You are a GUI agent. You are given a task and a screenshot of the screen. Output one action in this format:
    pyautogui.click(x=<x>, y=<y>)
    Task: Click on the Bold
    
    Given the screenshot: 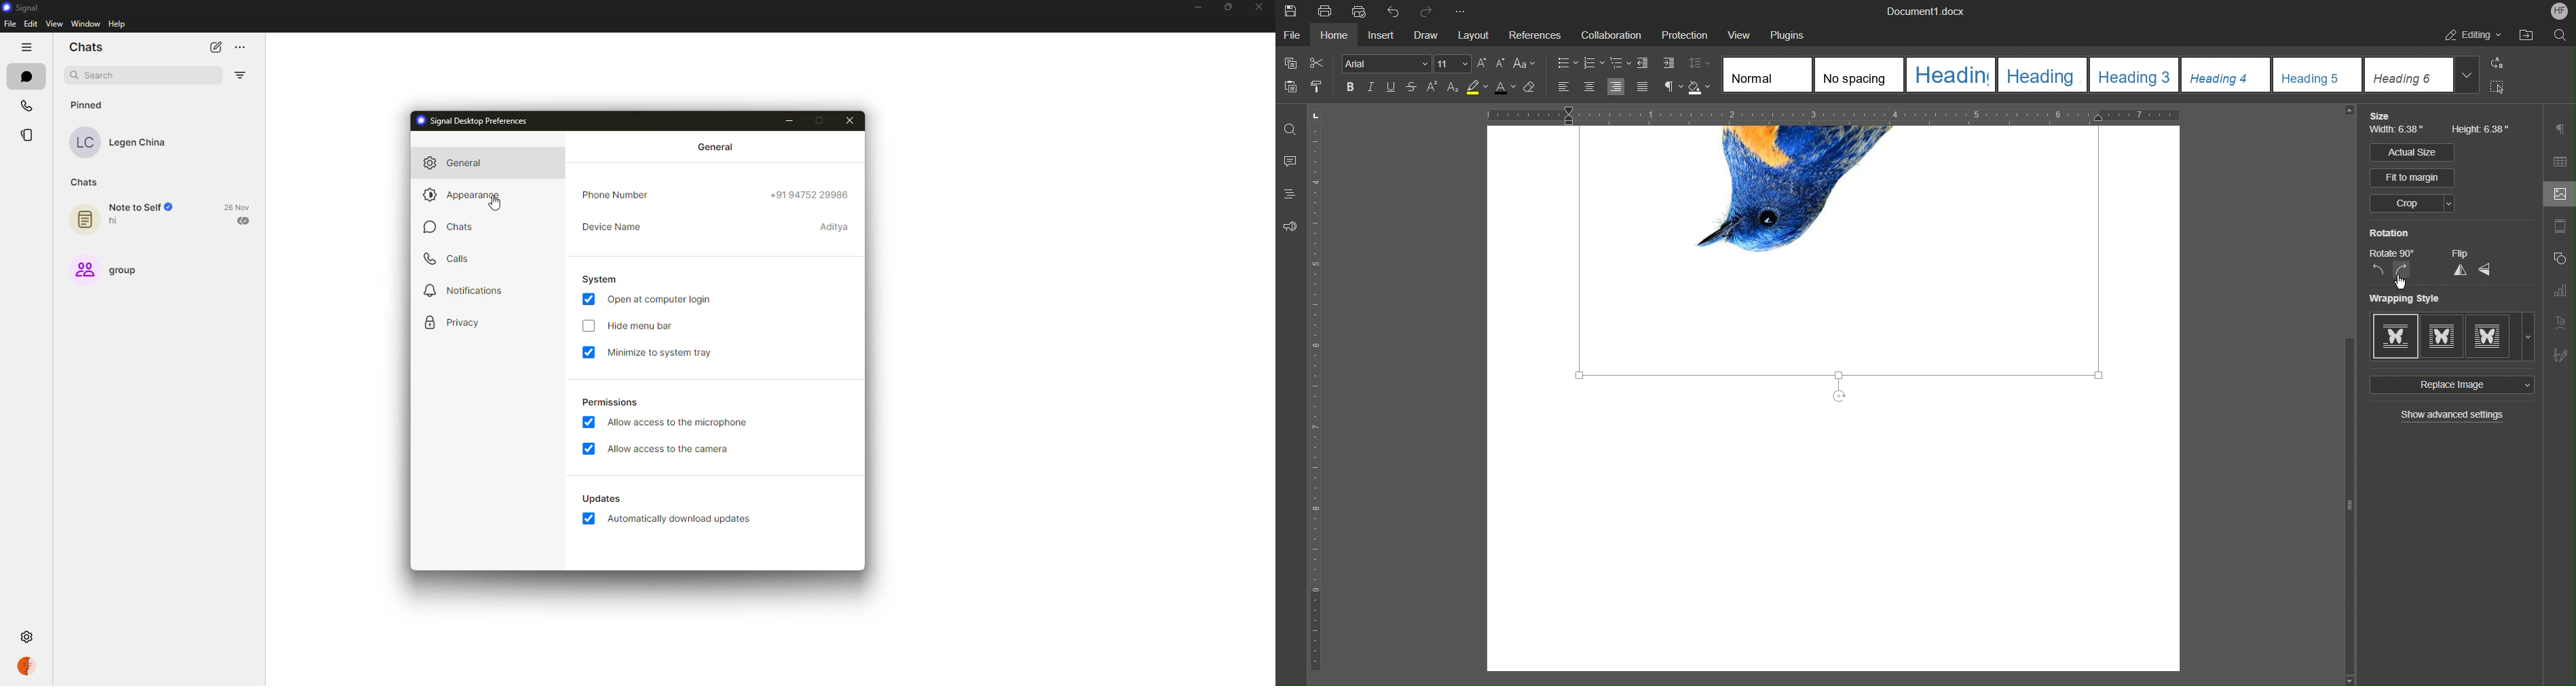 What is the action you would take?
    pyautogui.click(x=1351, y=87)
    